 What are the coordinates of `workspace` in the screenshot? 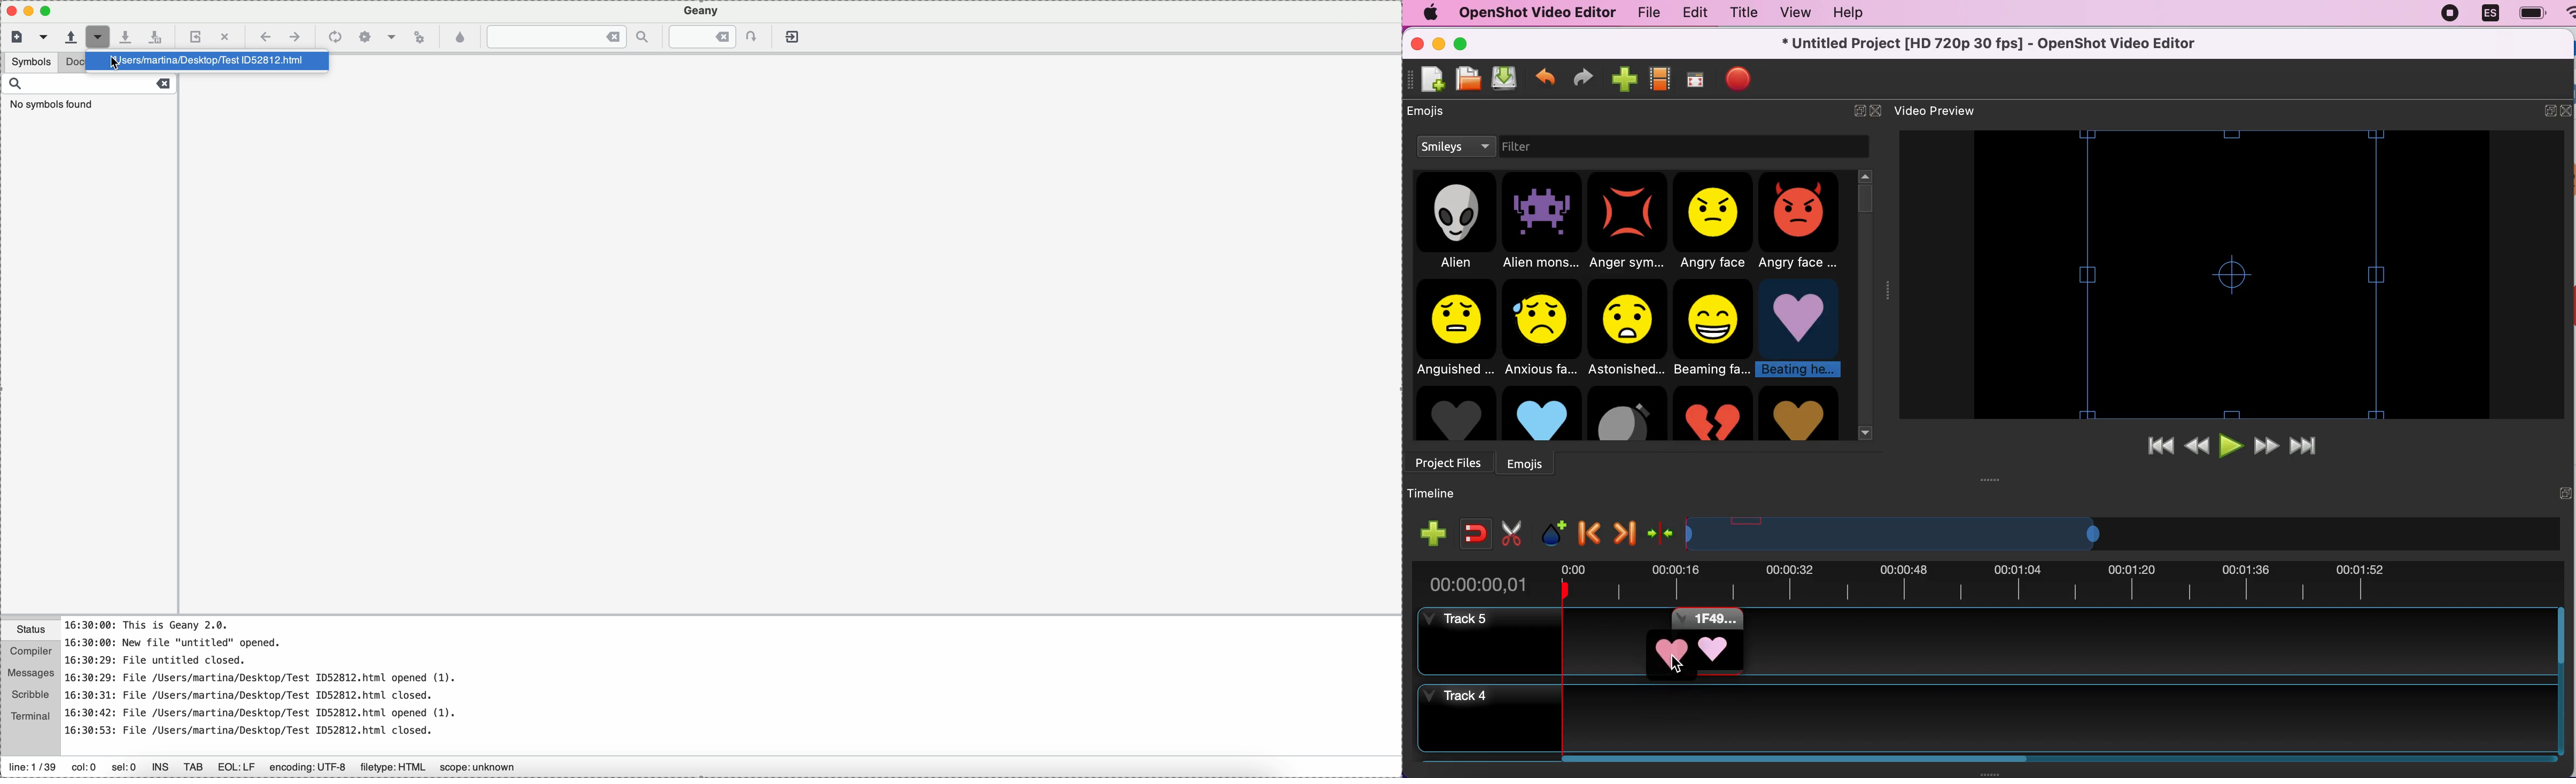 It's located at (794, 348).